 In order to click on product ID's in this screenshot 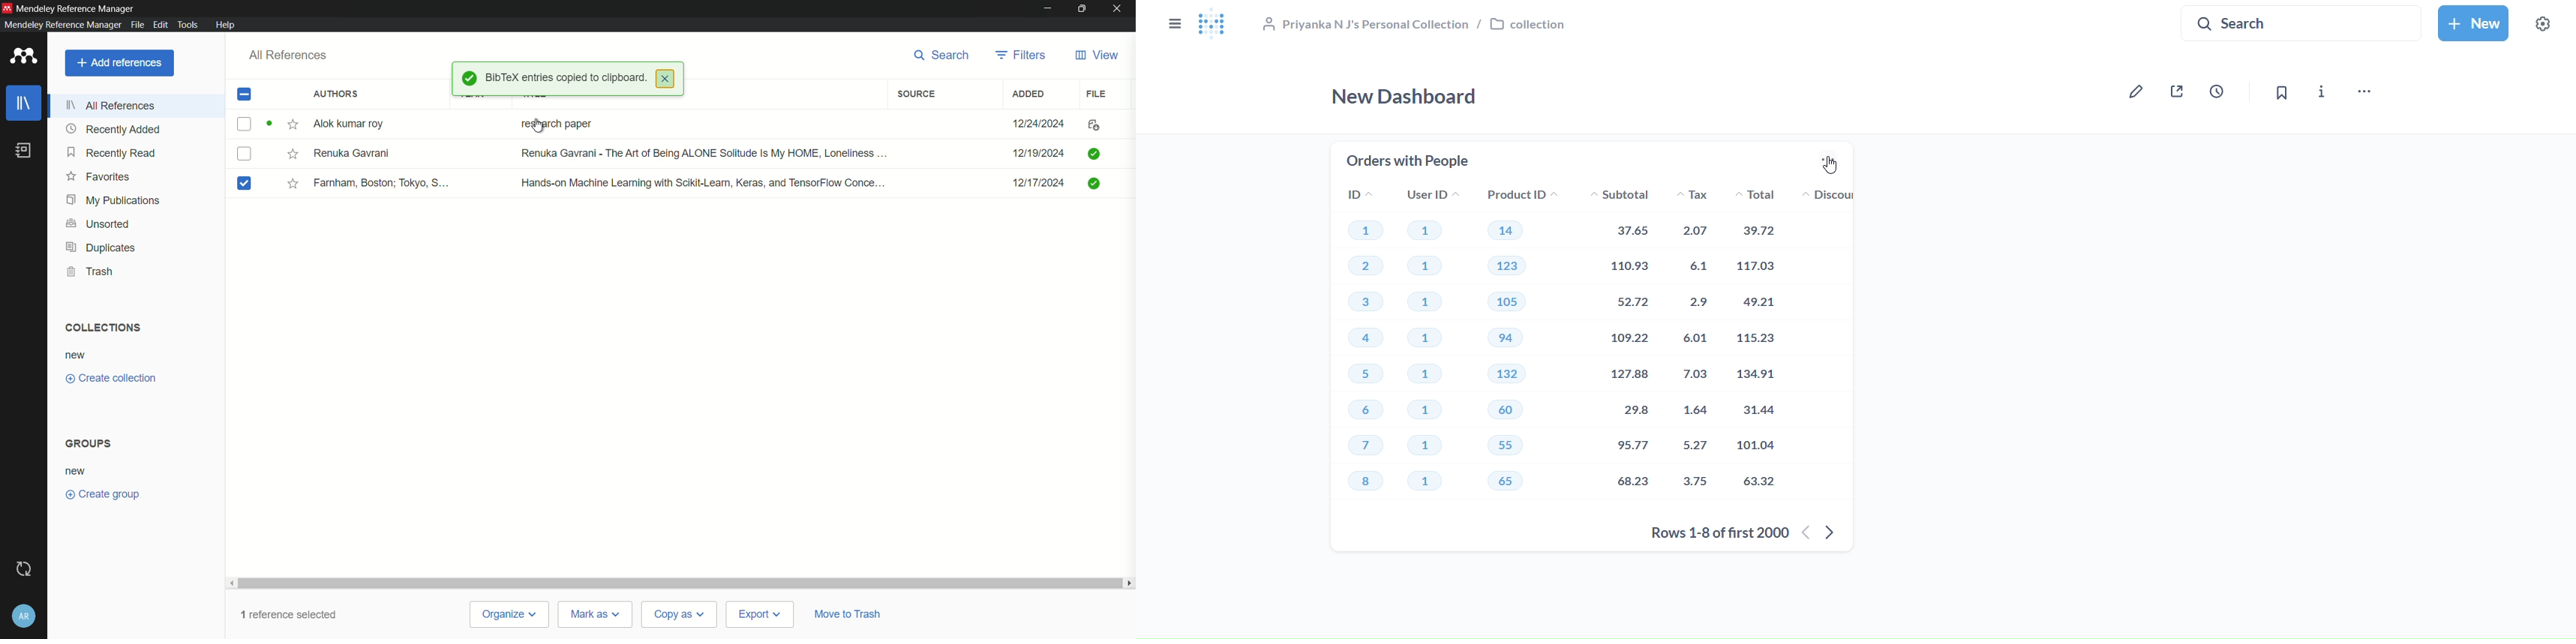, I will do `click(1521, 347)`.